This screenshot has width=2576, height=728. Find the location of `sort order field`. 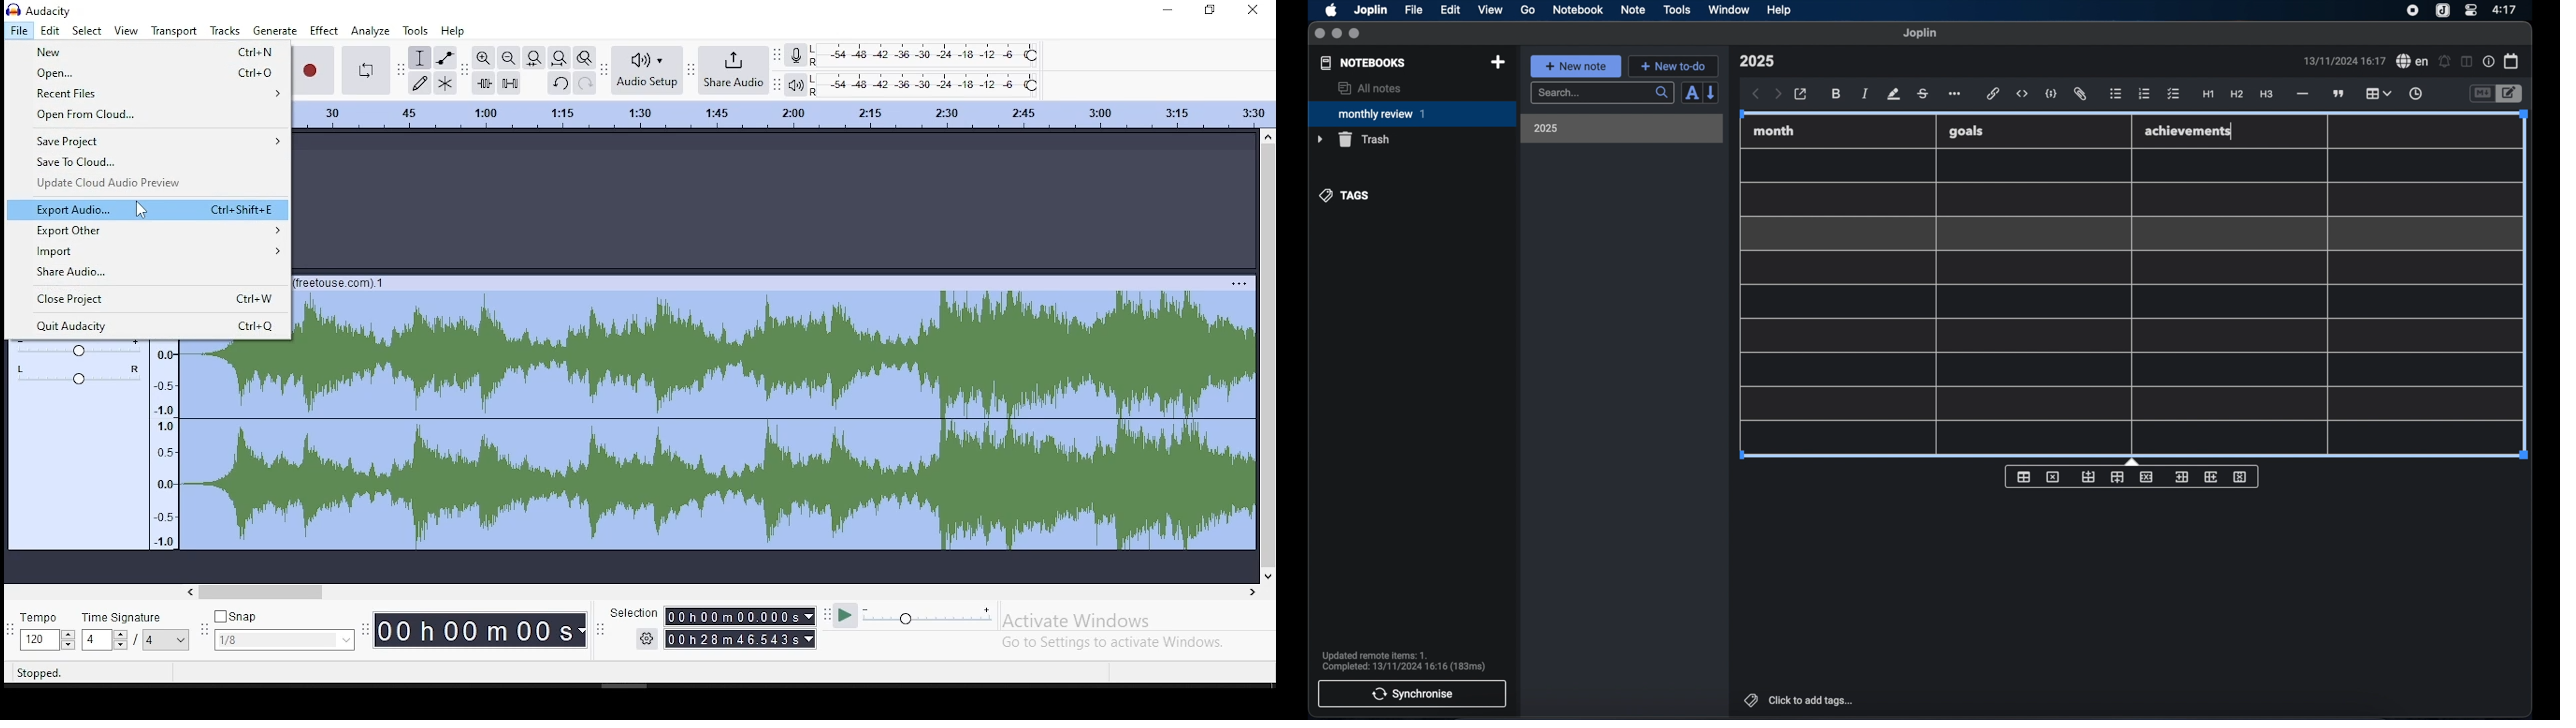

sort order field is located at coordinates (1691, 93).